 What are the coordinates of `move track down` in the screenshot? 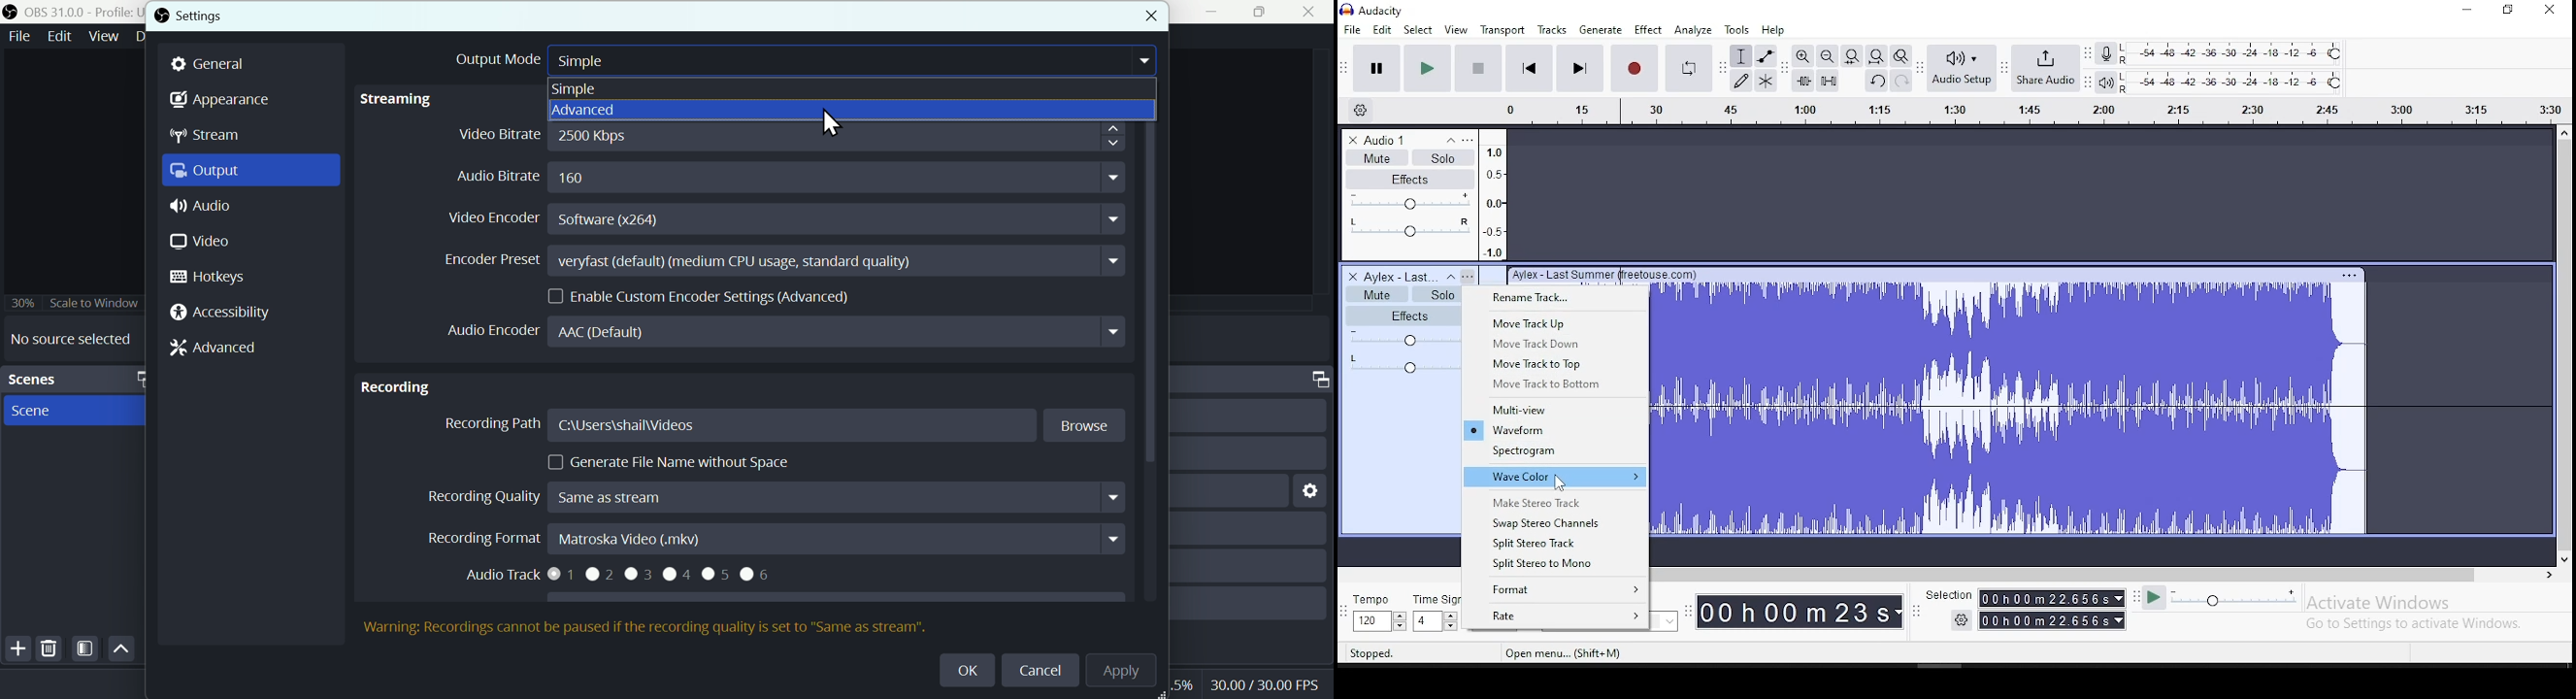 It's located at (1557, 343).